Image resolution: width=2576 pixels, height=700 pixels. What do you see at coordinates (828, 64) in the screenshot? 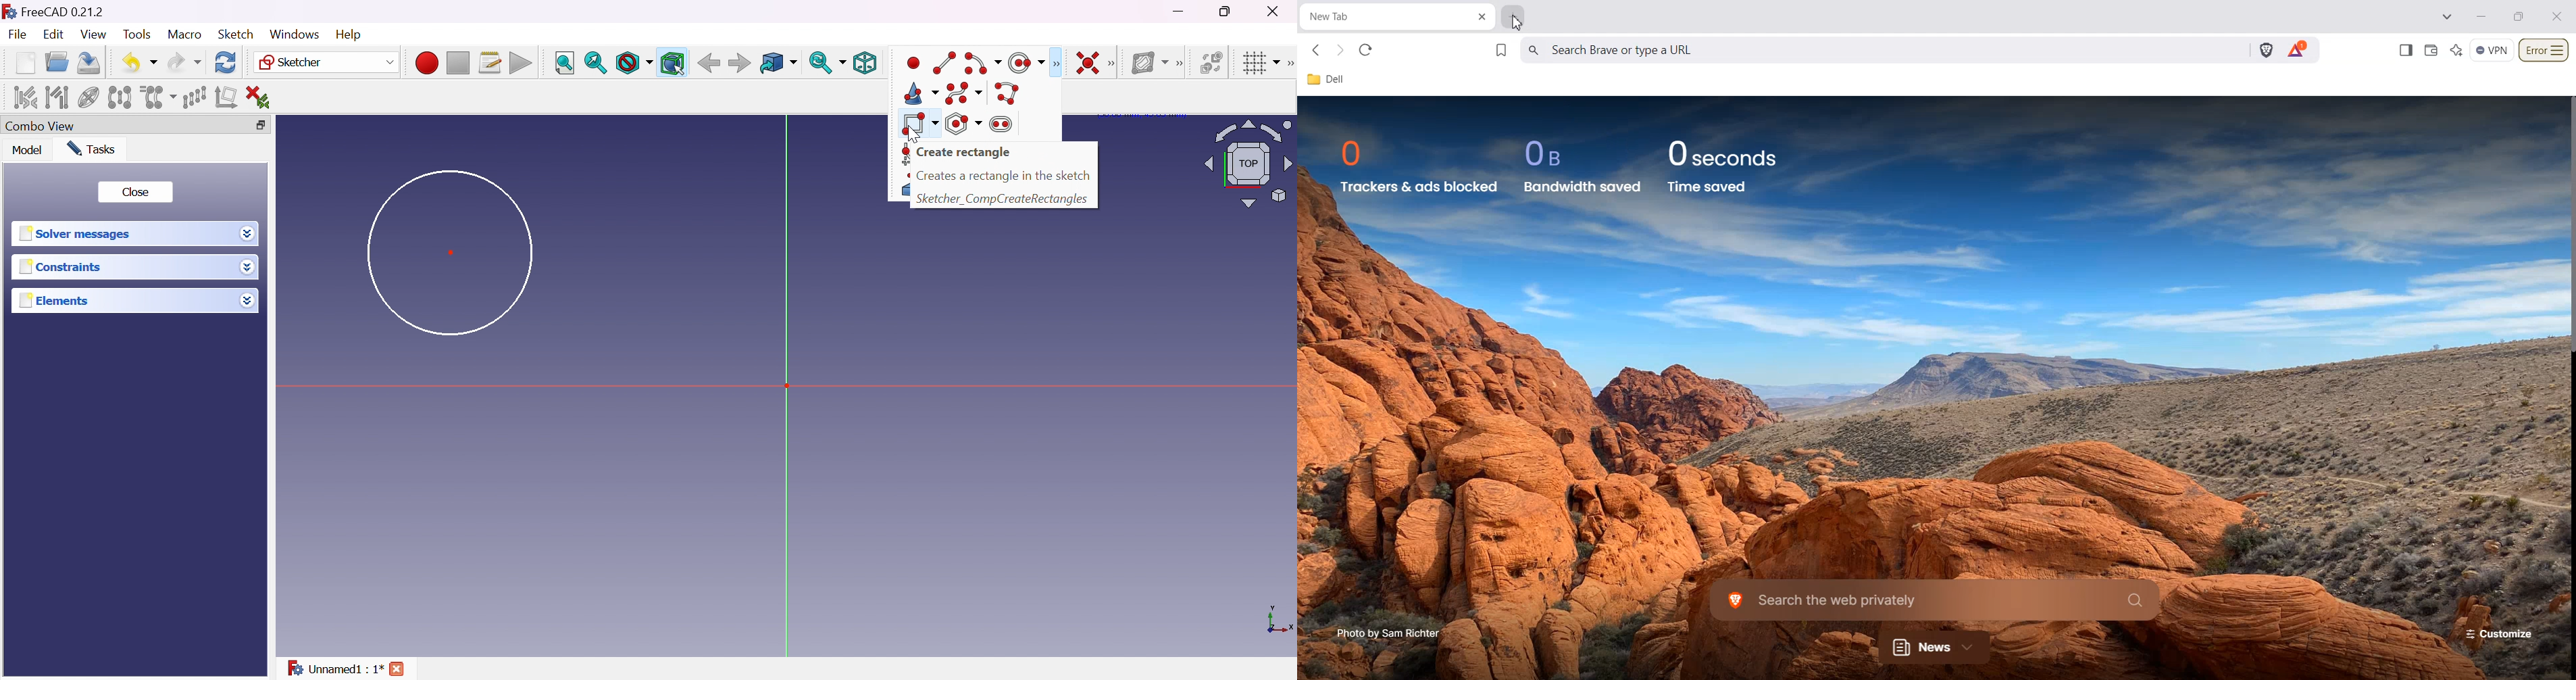
I see `` at bounding box center [828, 64].